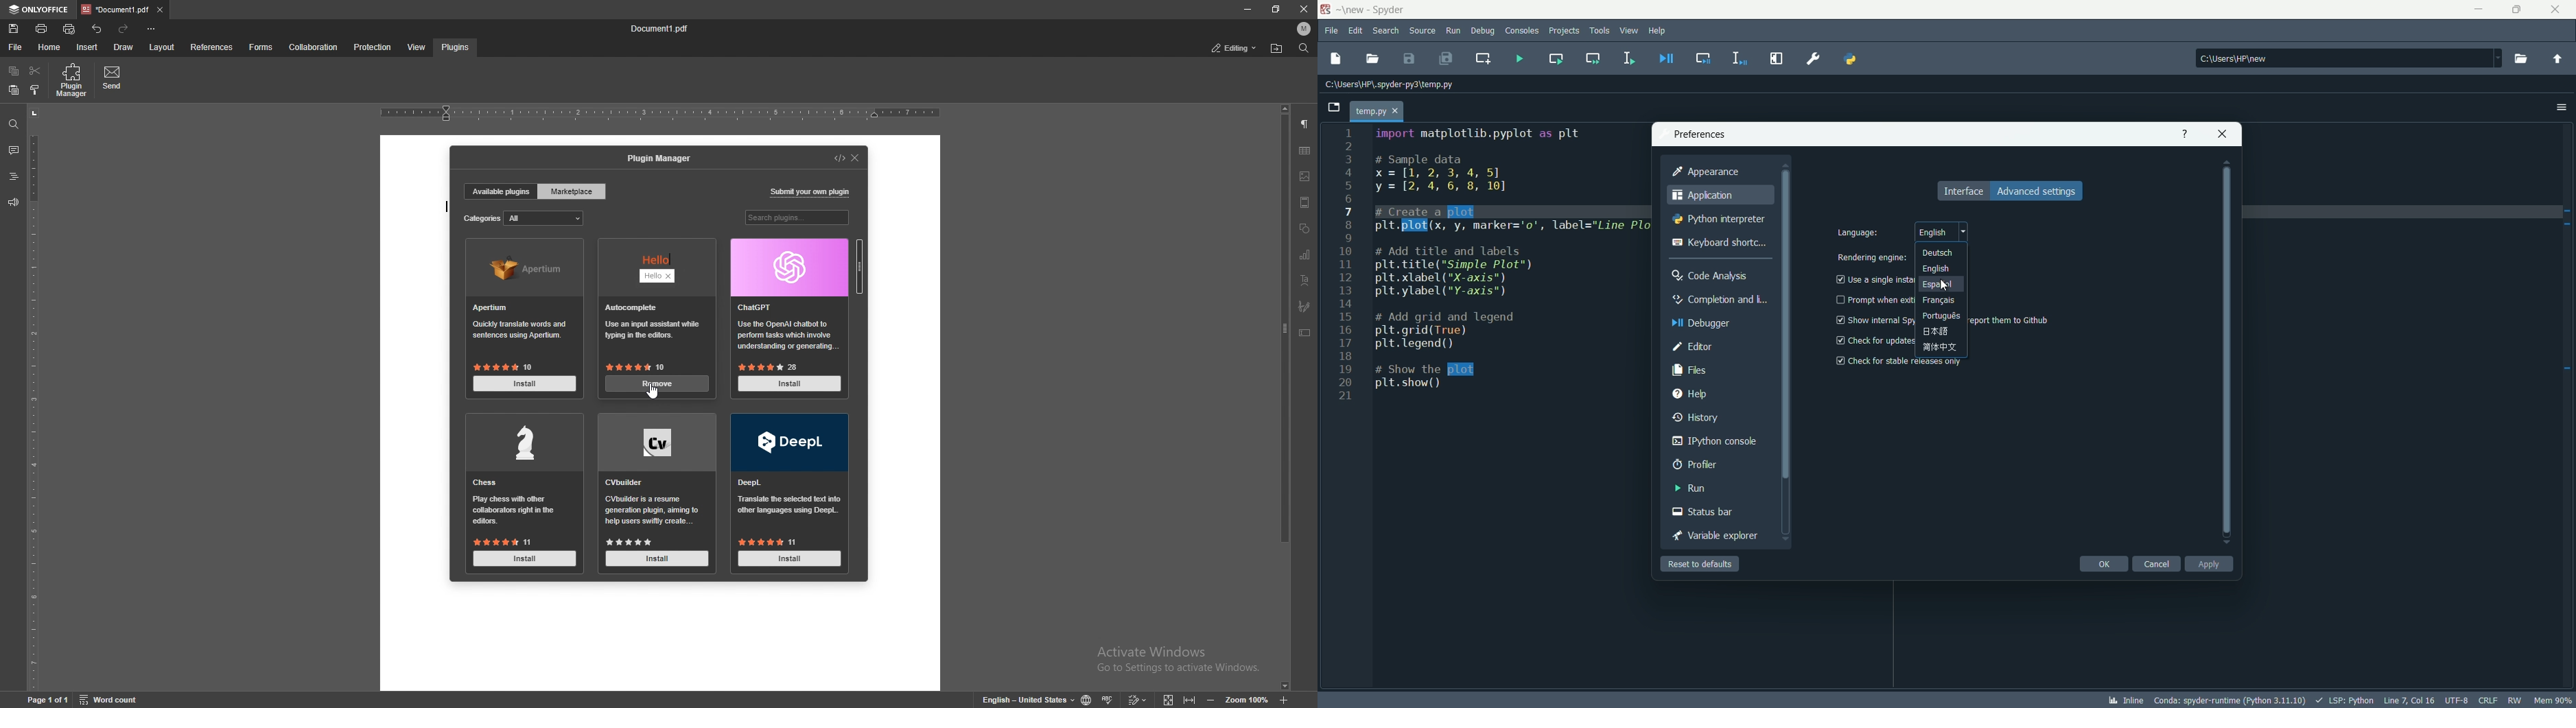  What do you see at coordinates (1716, 535) in the screenshot?
I see `variable explorer` at bounding box center [1716, 535].